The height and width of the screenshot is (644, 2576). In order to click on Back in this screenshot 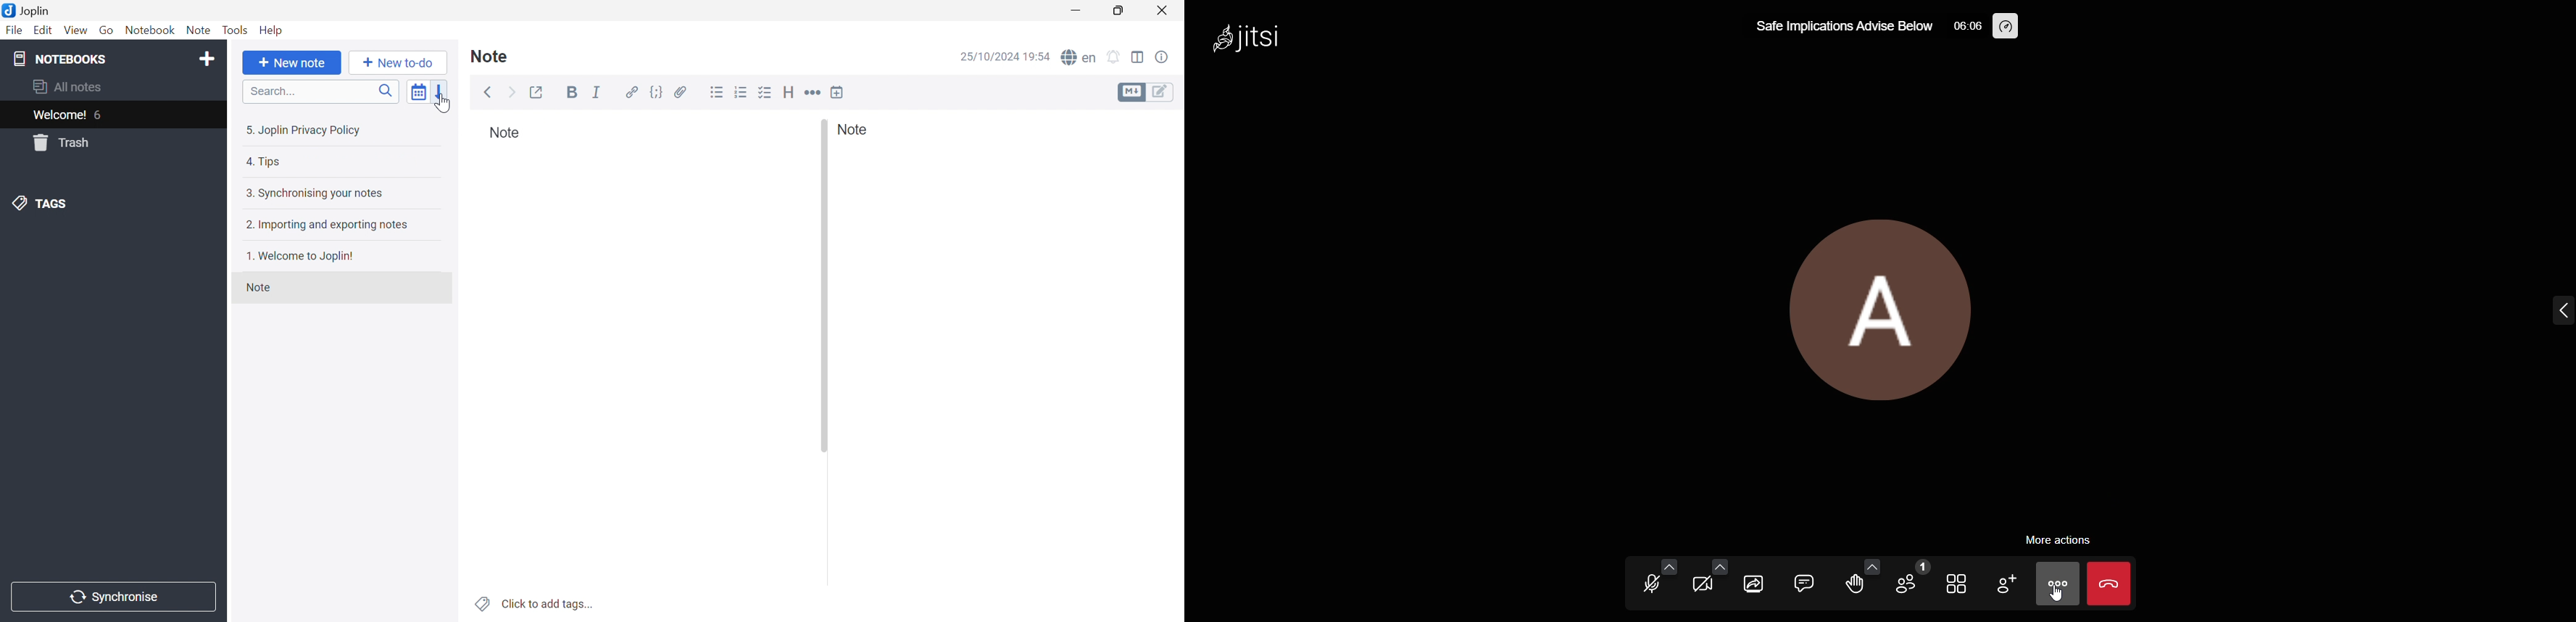, I will do `click(489, 93)`.